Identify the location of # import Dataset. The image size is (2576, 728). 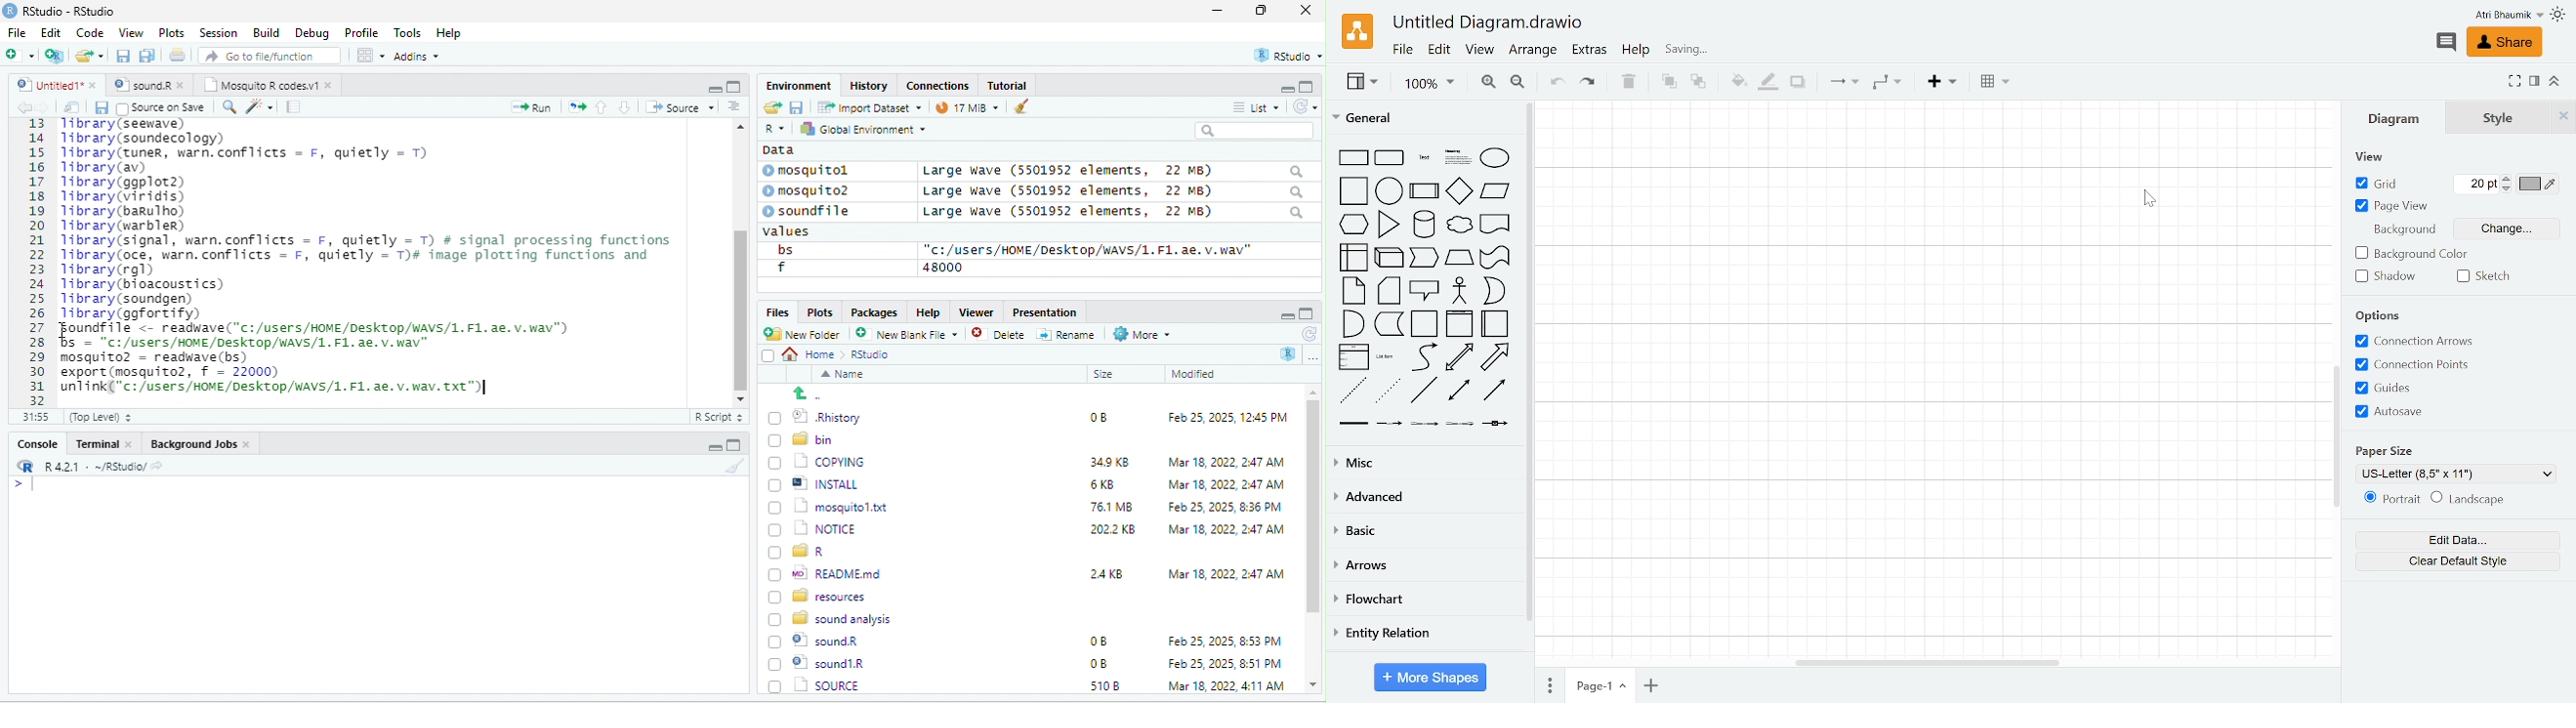
(868, 106).